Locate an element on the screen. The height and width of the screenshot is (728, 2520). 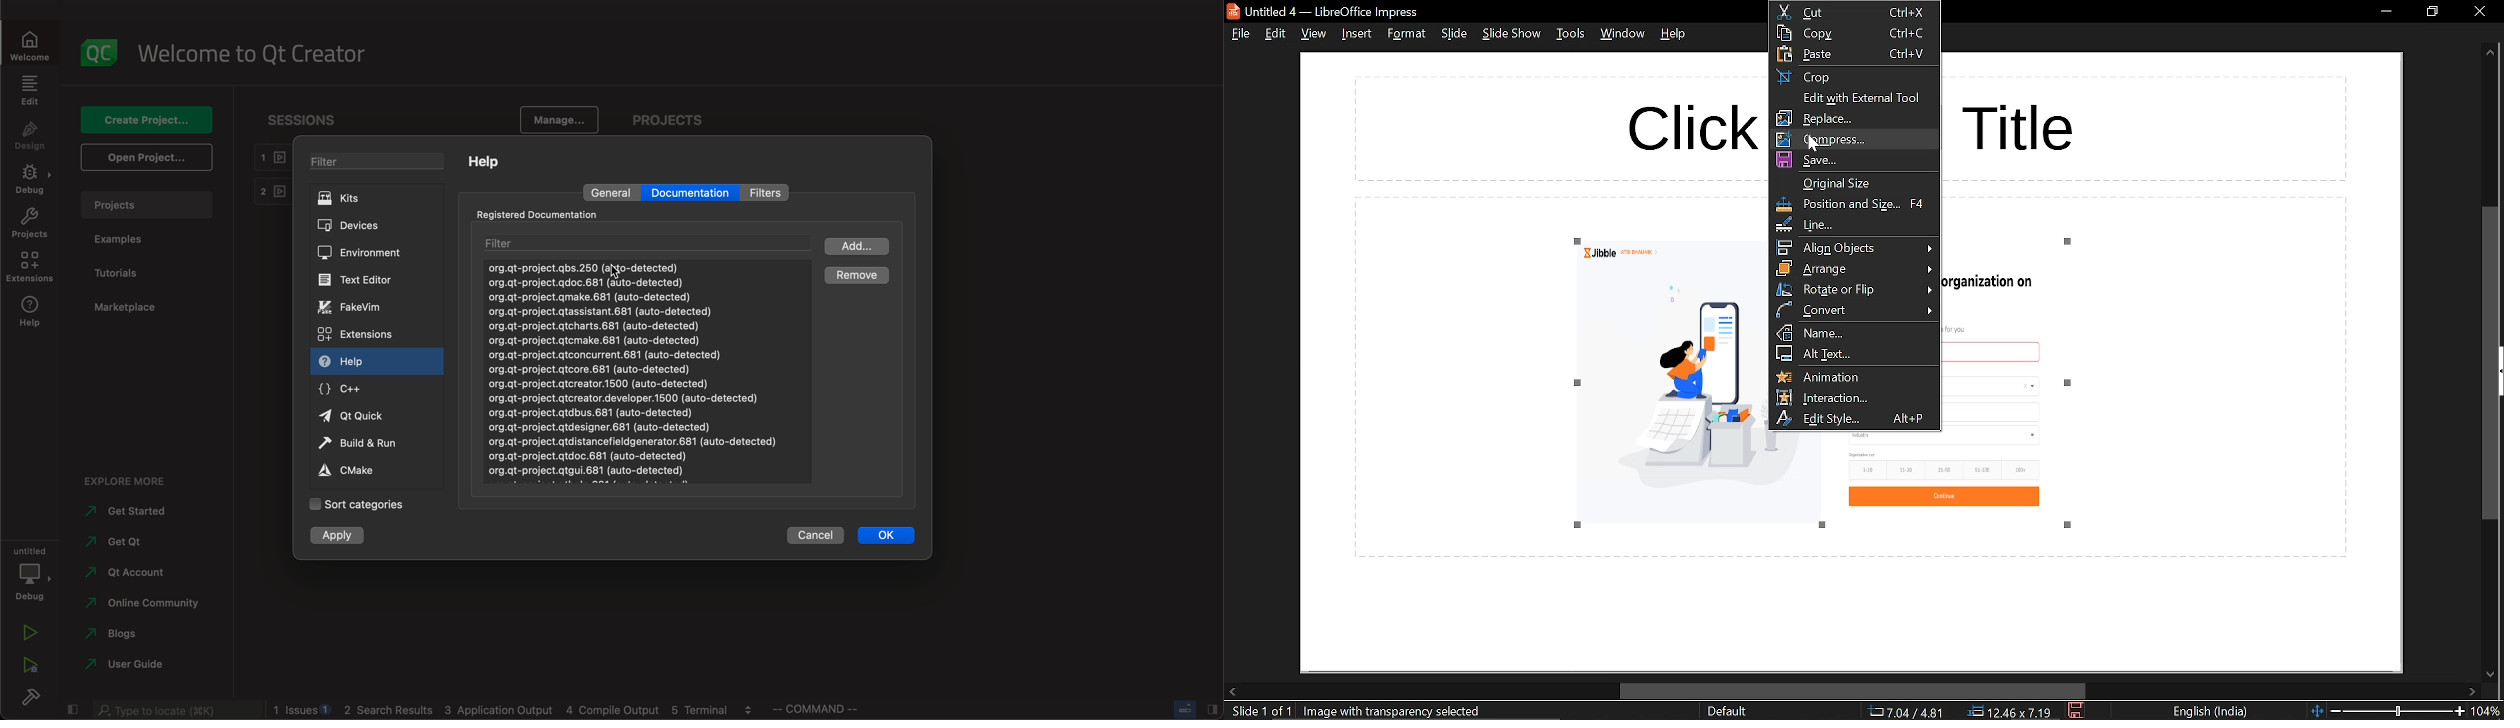
original size is located at coordinates (1853, 183).